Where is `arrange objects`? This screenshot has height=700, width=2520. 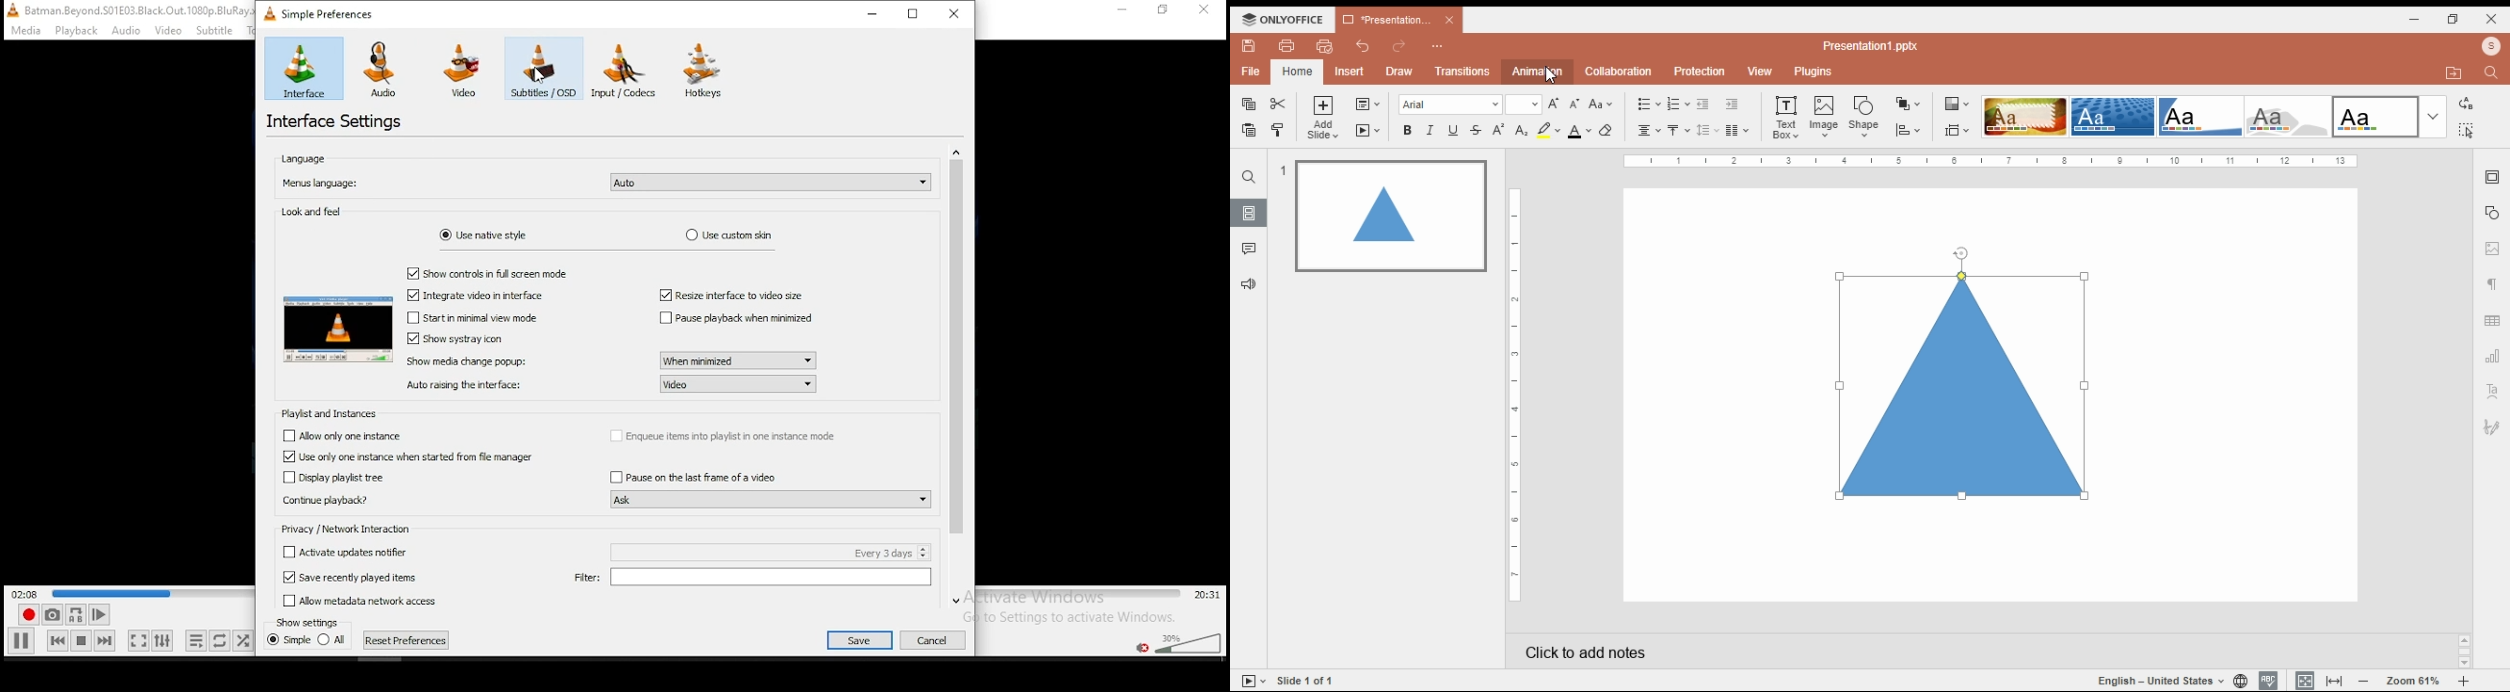
arrange objects is located at coordinates (1907, 104).